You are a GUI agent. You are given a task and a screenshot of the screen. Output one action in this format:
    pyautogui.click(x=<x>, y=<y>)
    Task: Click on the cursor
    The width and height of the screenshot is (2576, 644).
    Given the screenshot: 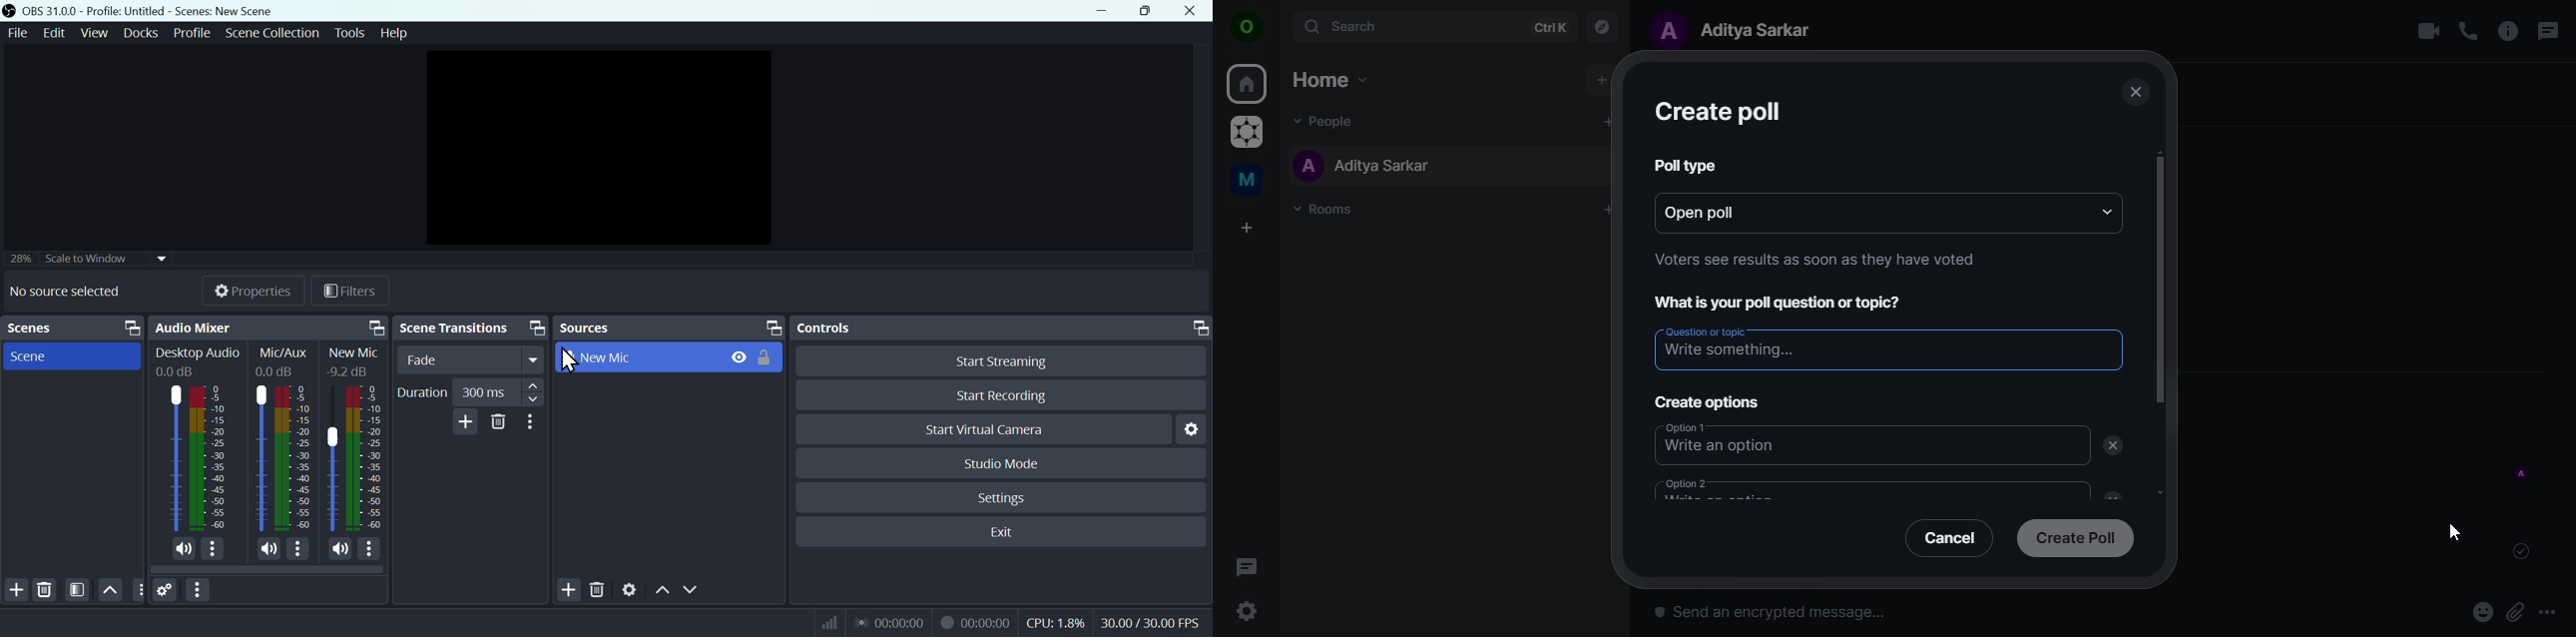 What is the action you would take?
    pyautogui.click(x=2456, y=532)
    